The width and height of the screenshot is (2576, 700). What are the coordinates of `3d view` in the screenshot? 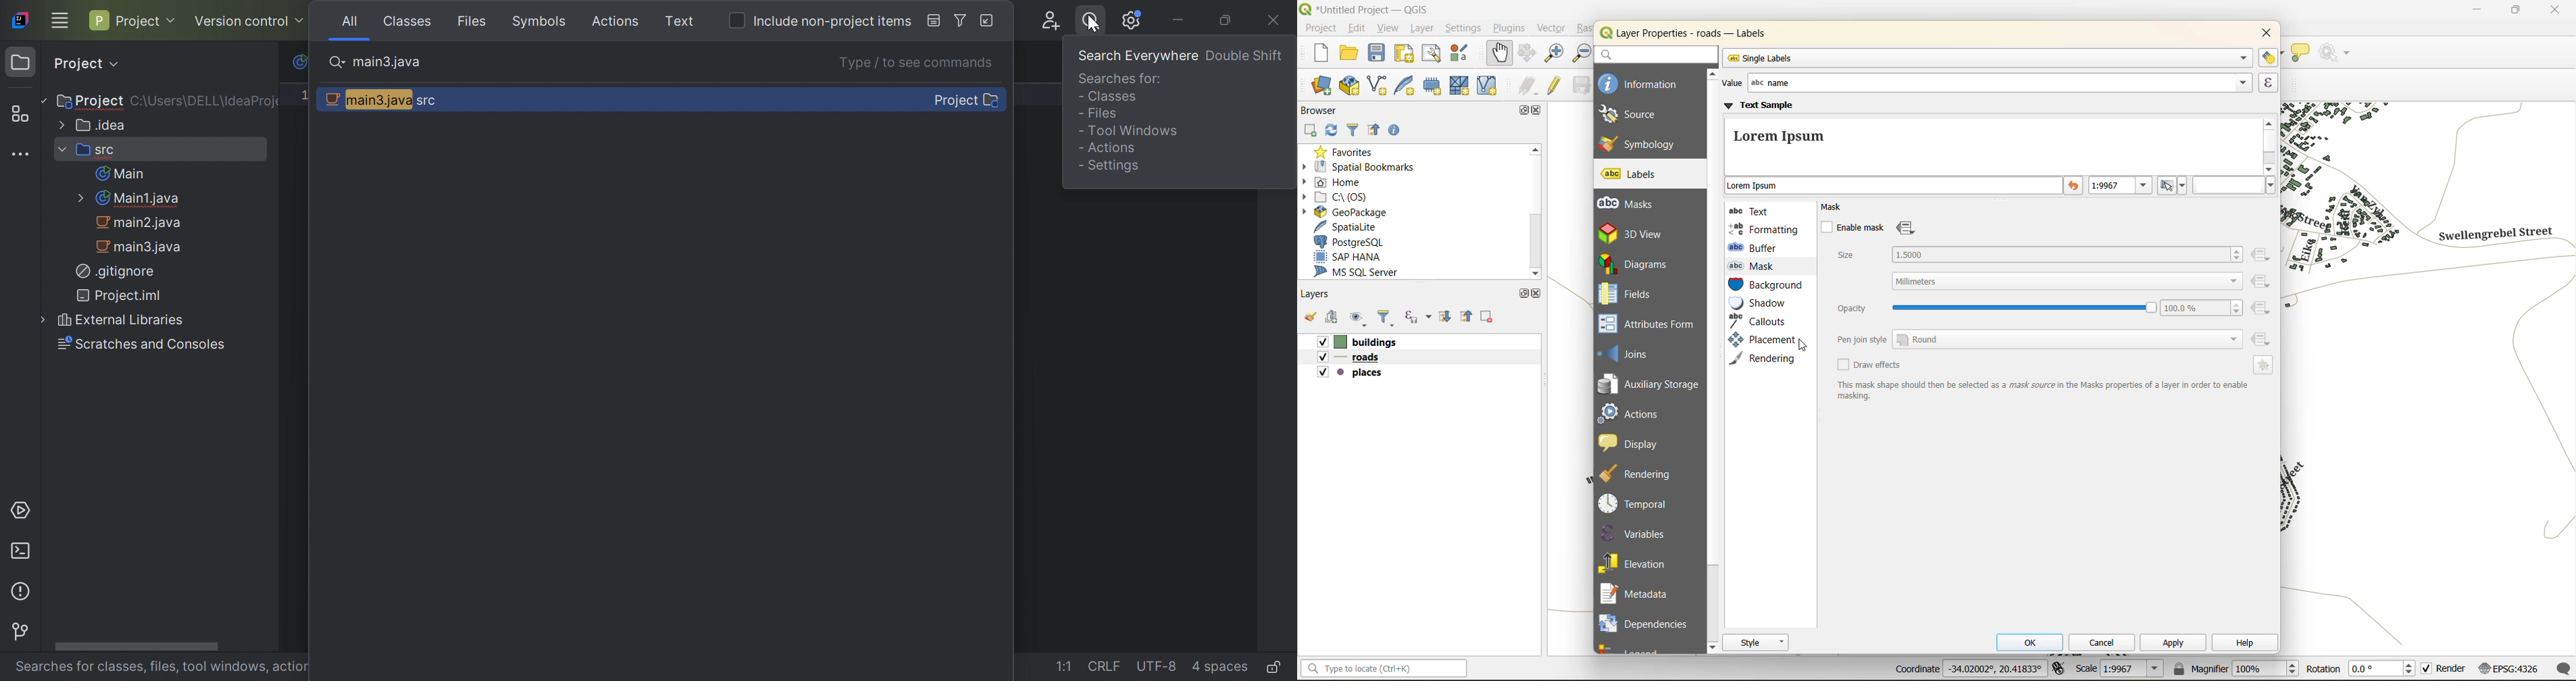 It's located at (1642, 233).